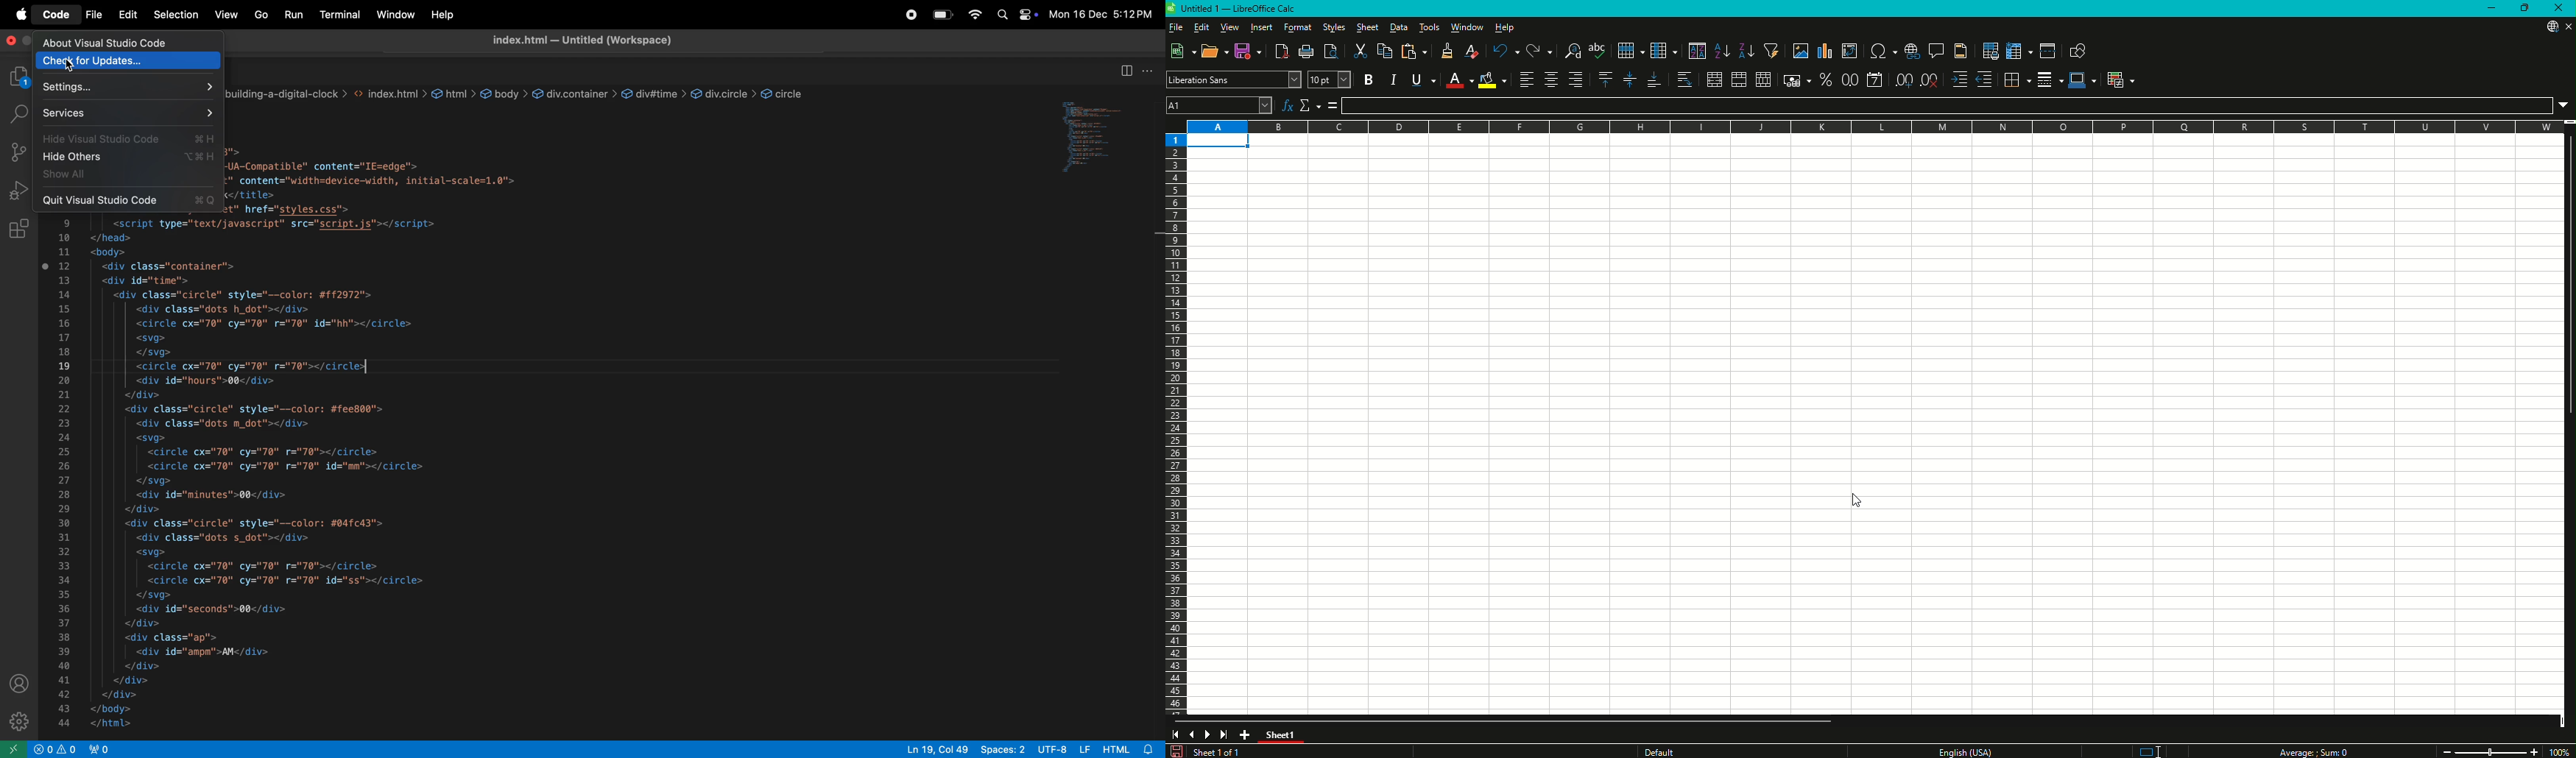 This screenshot has height=784, width=2576. I want to click on Undo, so click(1506, 51).